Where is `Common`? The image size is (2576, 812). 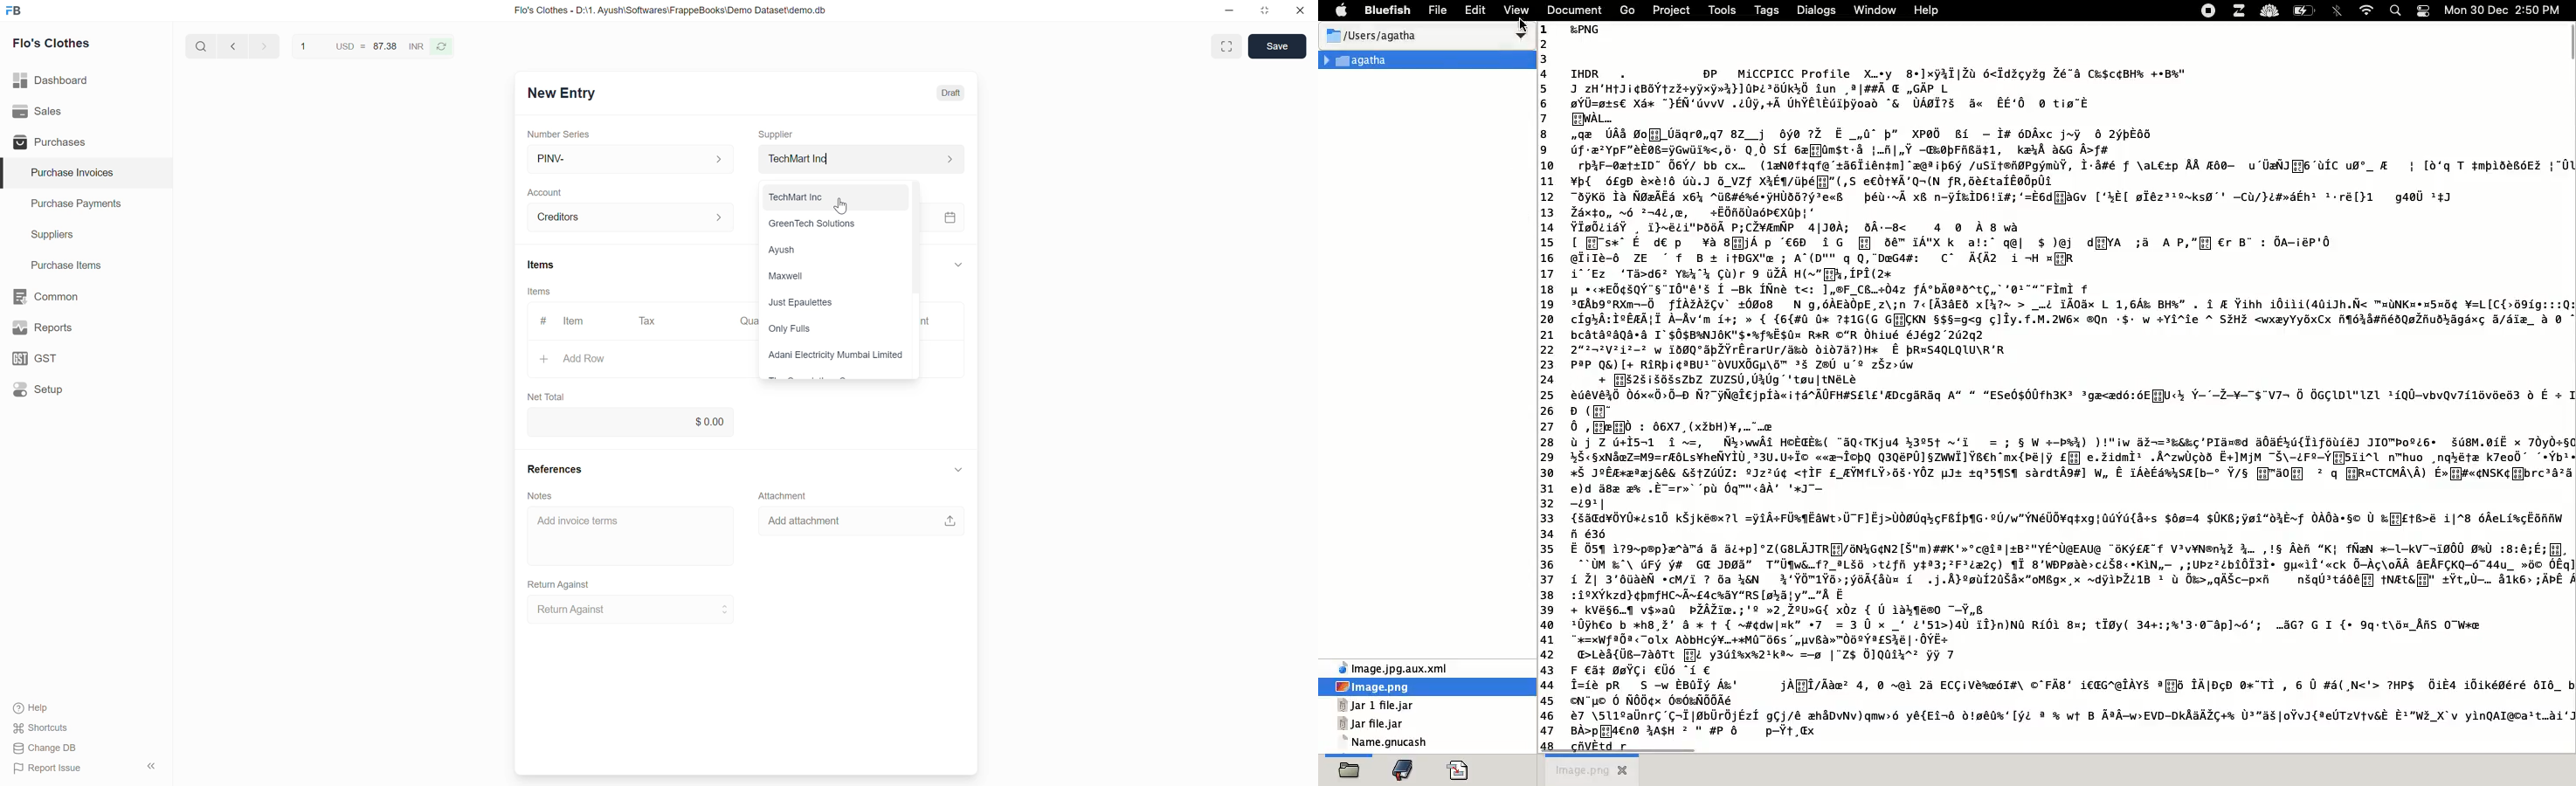
Common is located at coordinates (47, 295).